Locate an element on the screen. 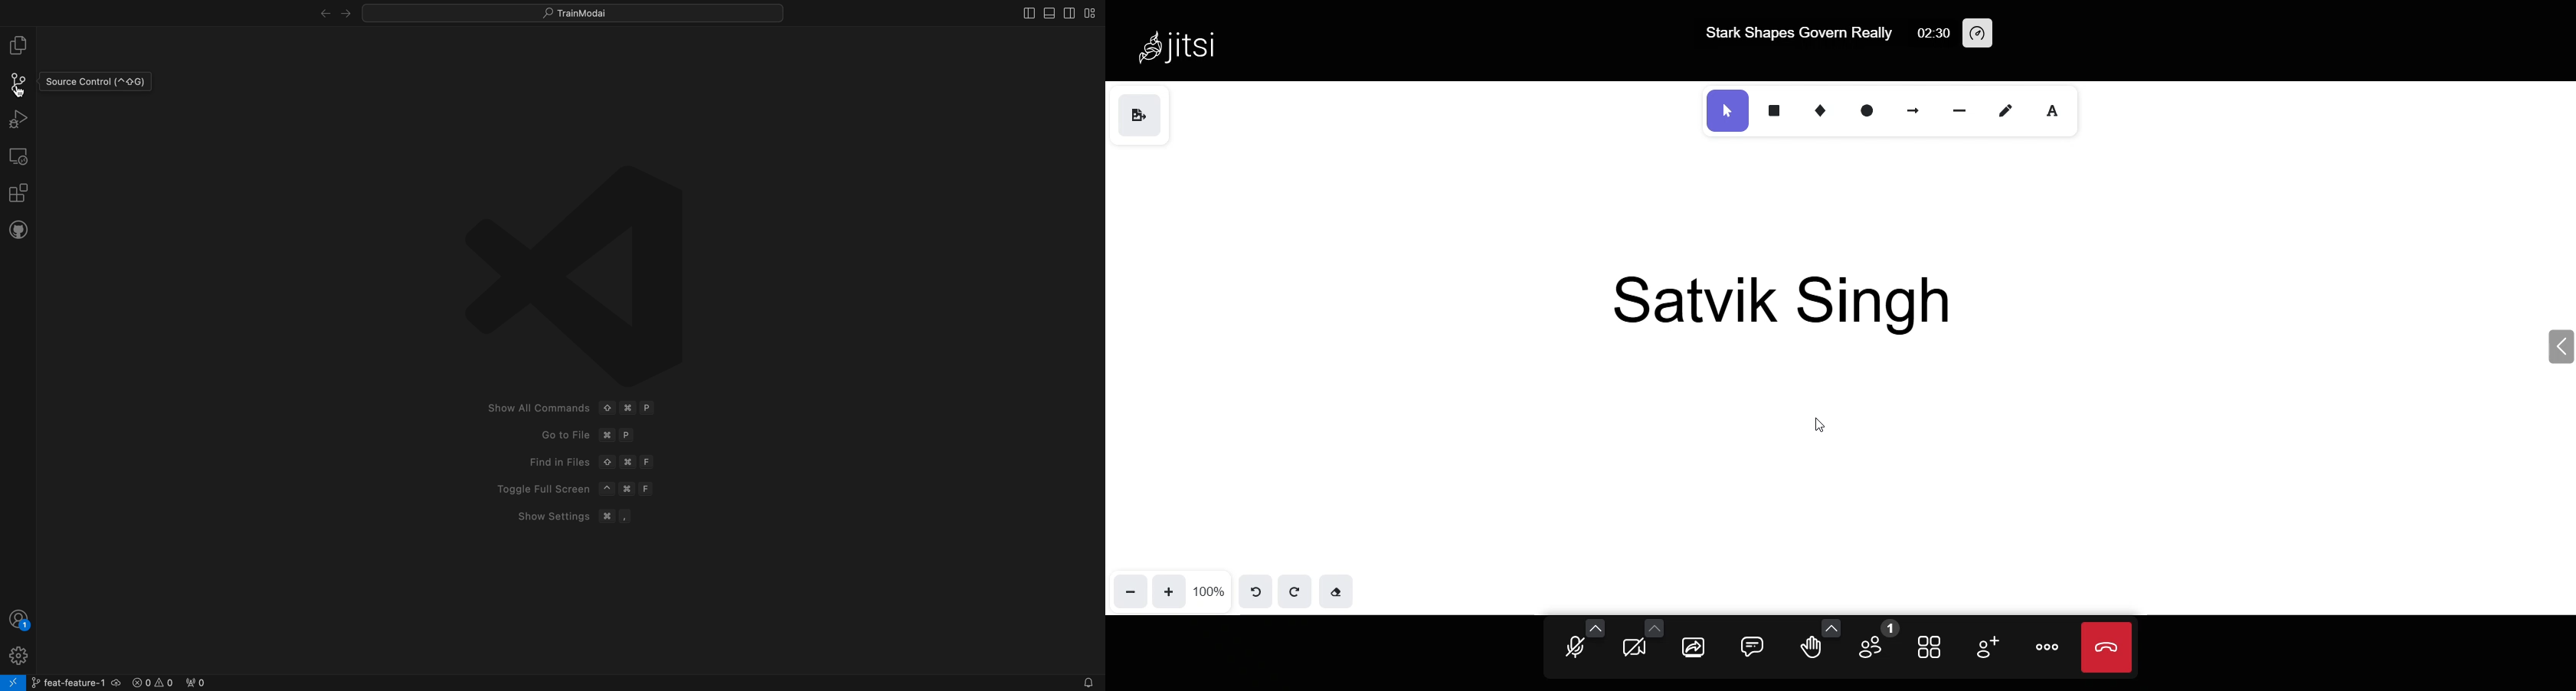 The height and width of the screenshot is (700, 2576). cursor is located at coordinates (1825, 431).